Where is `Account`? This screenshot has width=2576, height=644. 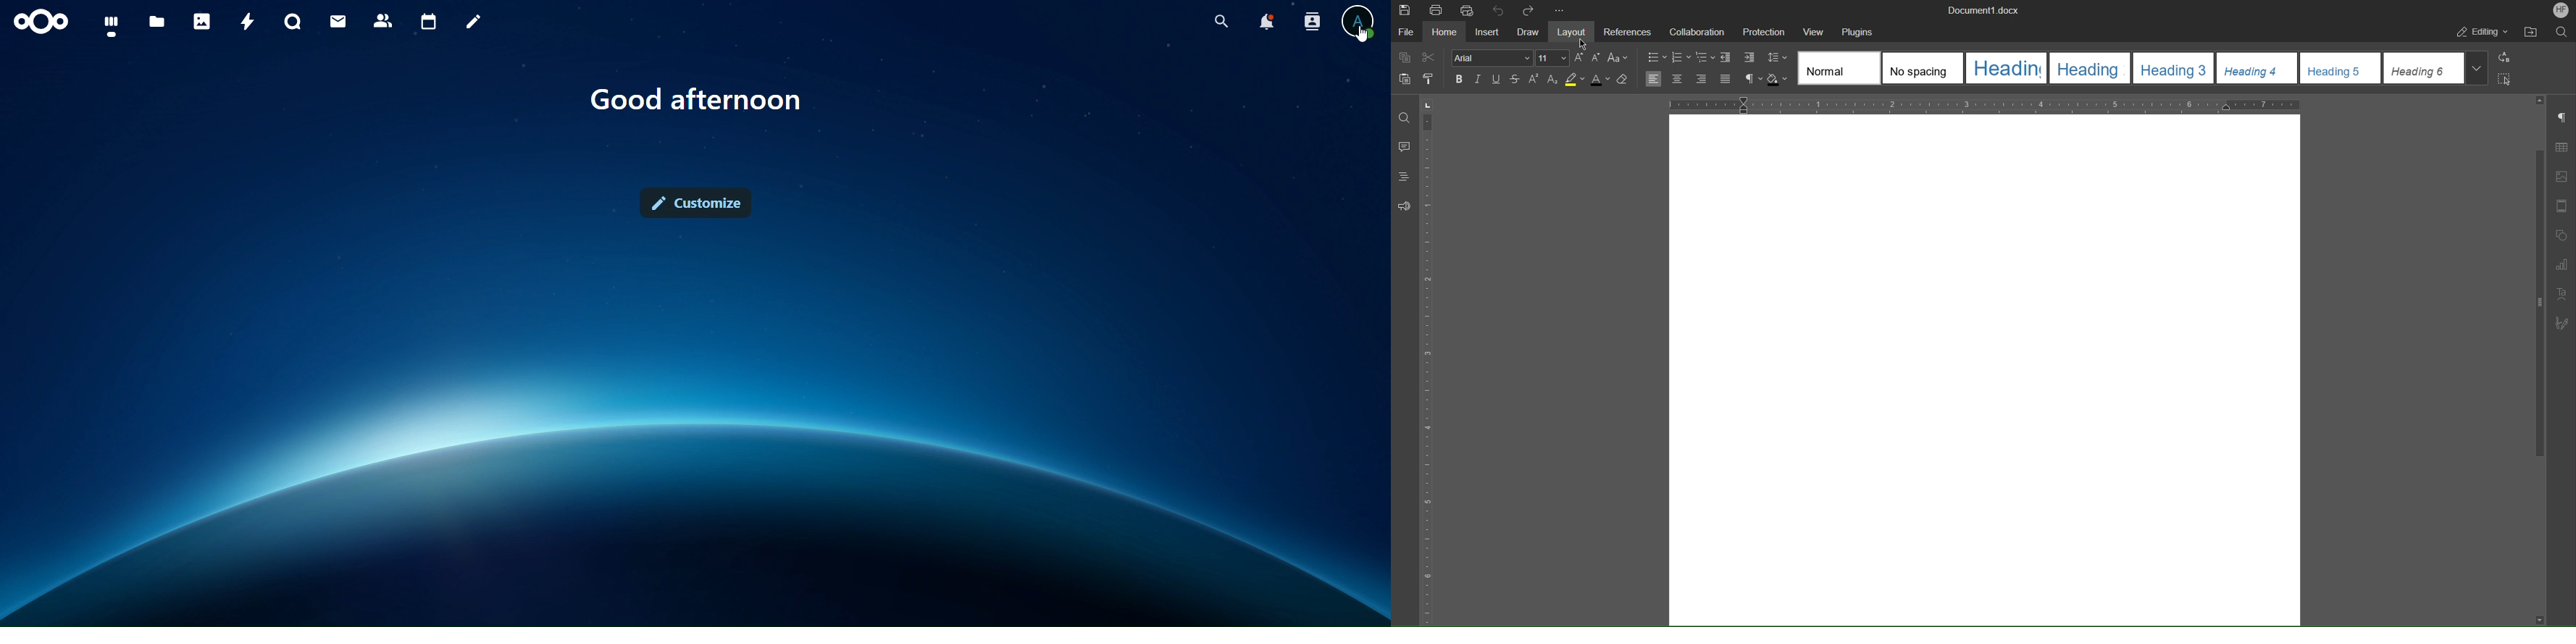 Account is located at coordinates (2561, 10).